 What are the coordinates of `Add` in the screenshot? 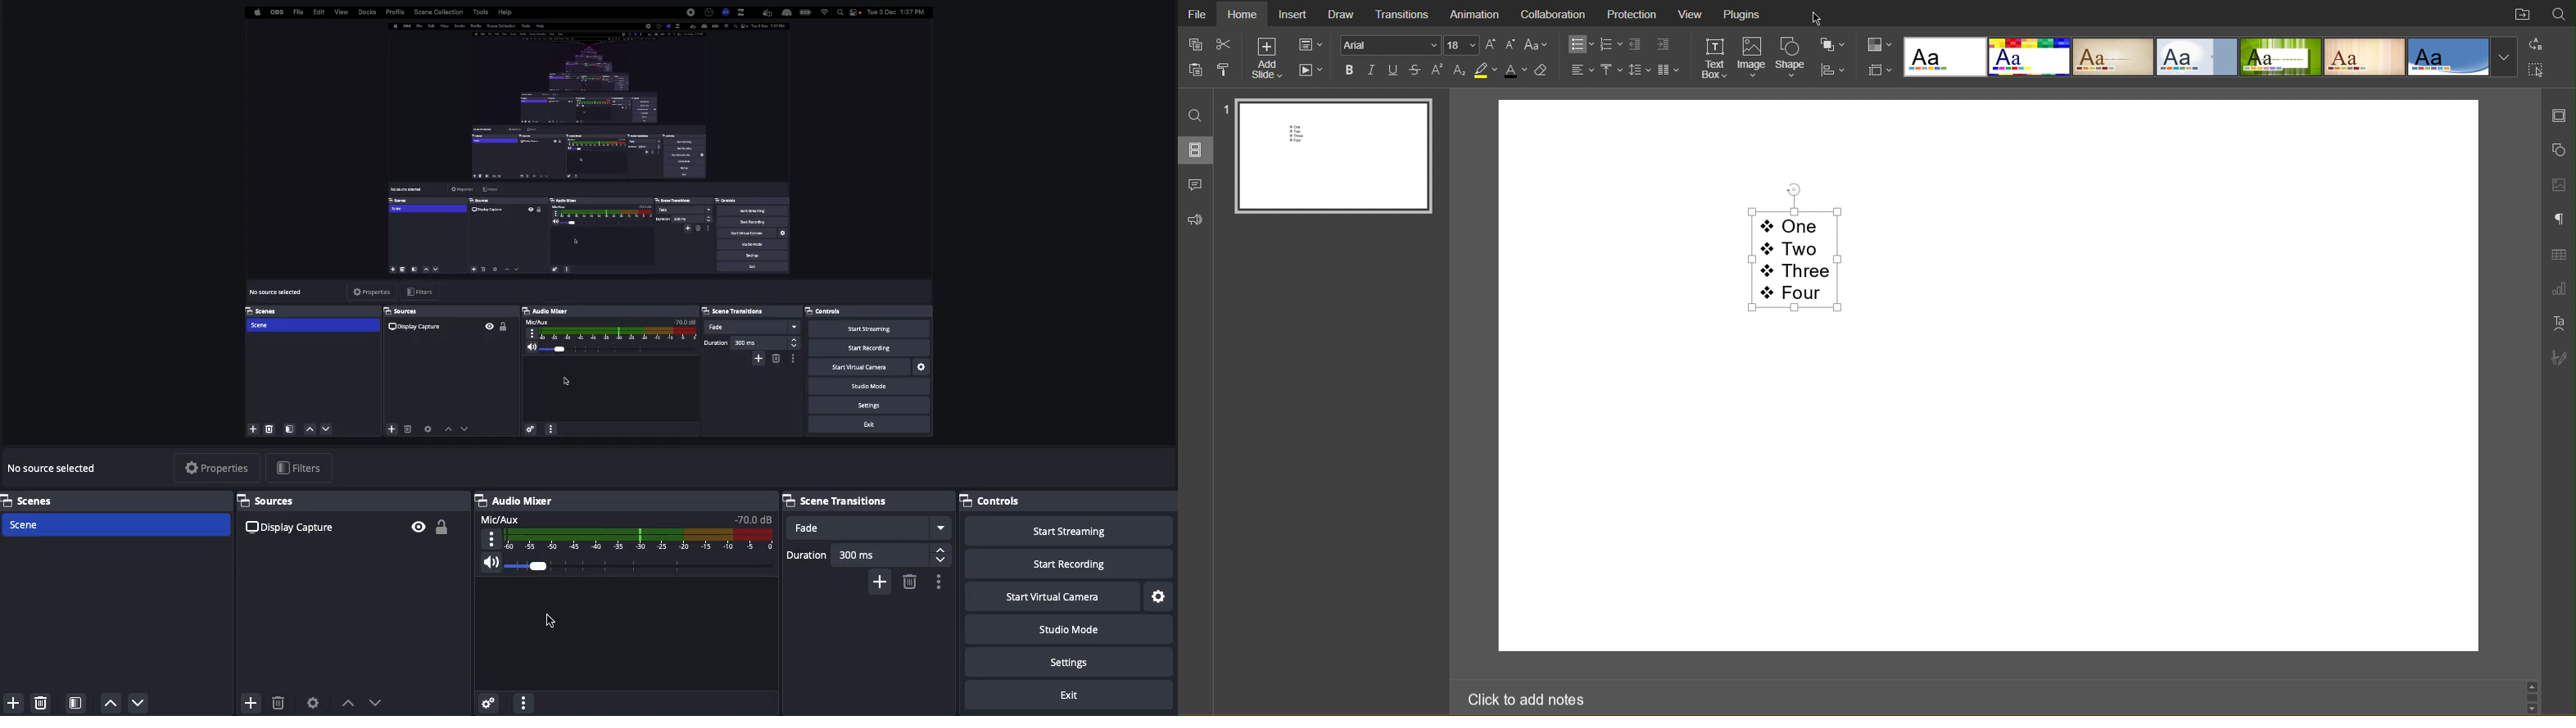 It's located at (11, 703).